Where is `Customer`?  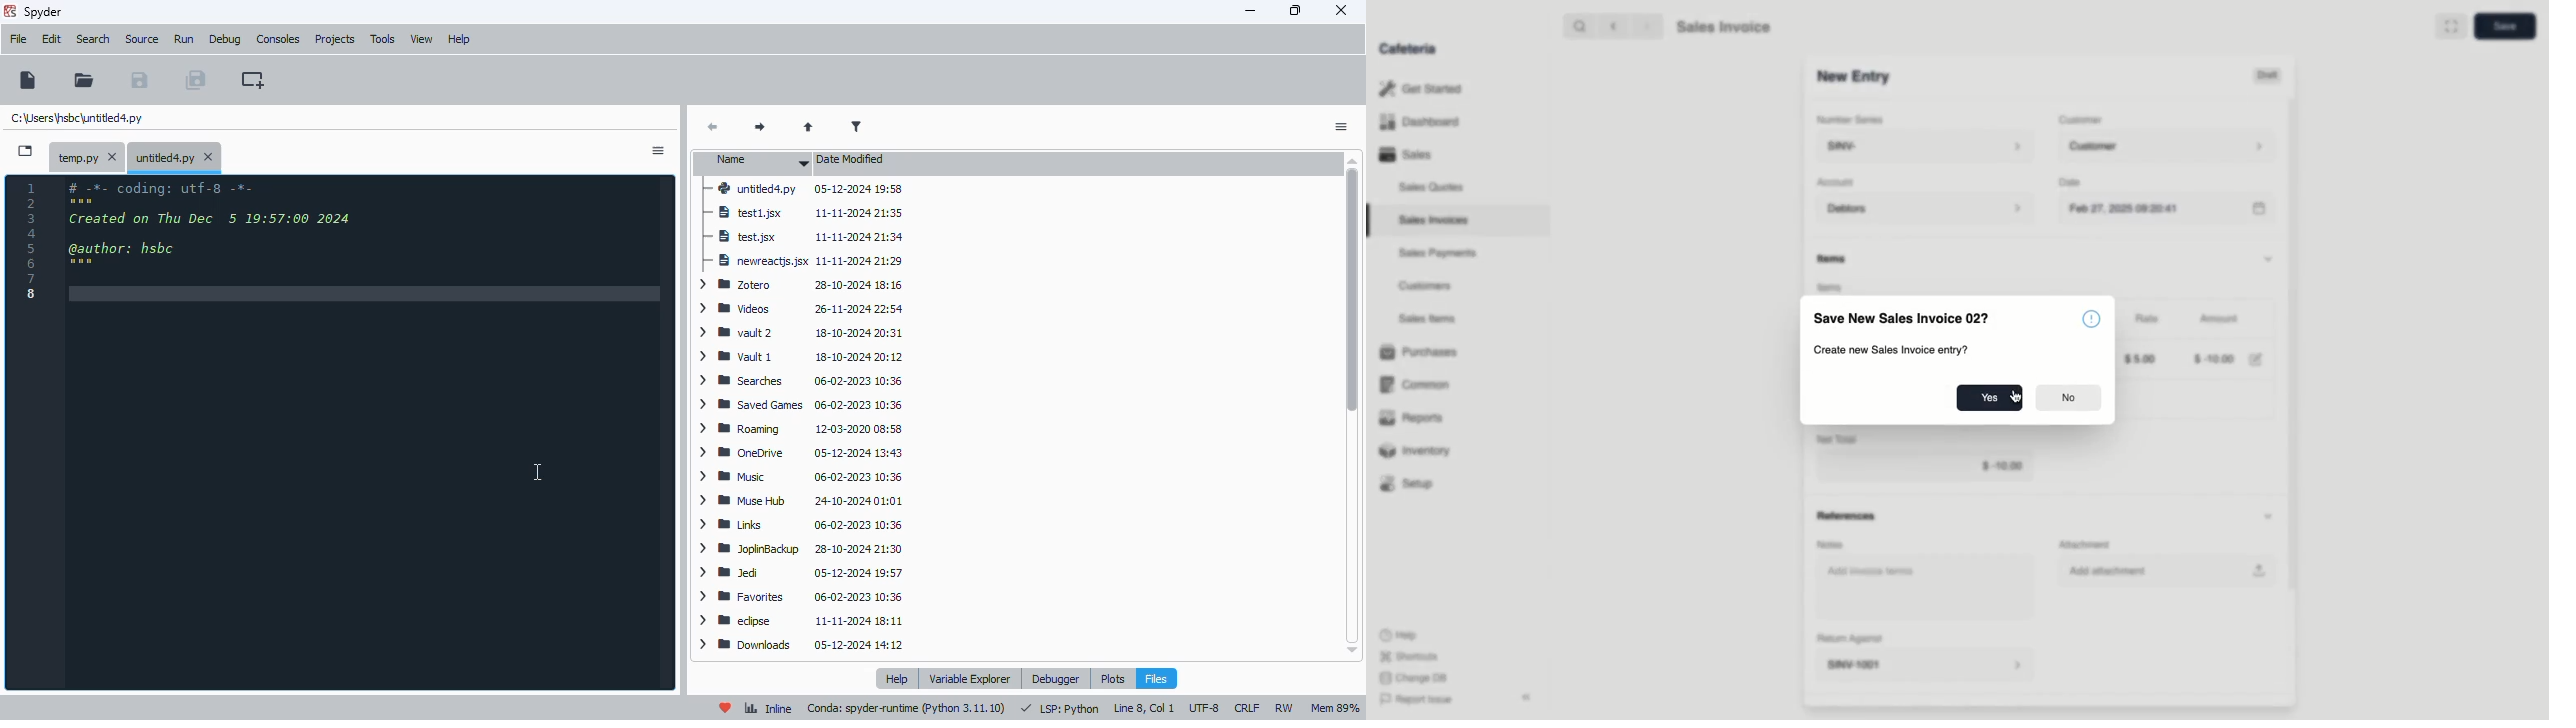 Customer is located at coordinates (2172, 147).